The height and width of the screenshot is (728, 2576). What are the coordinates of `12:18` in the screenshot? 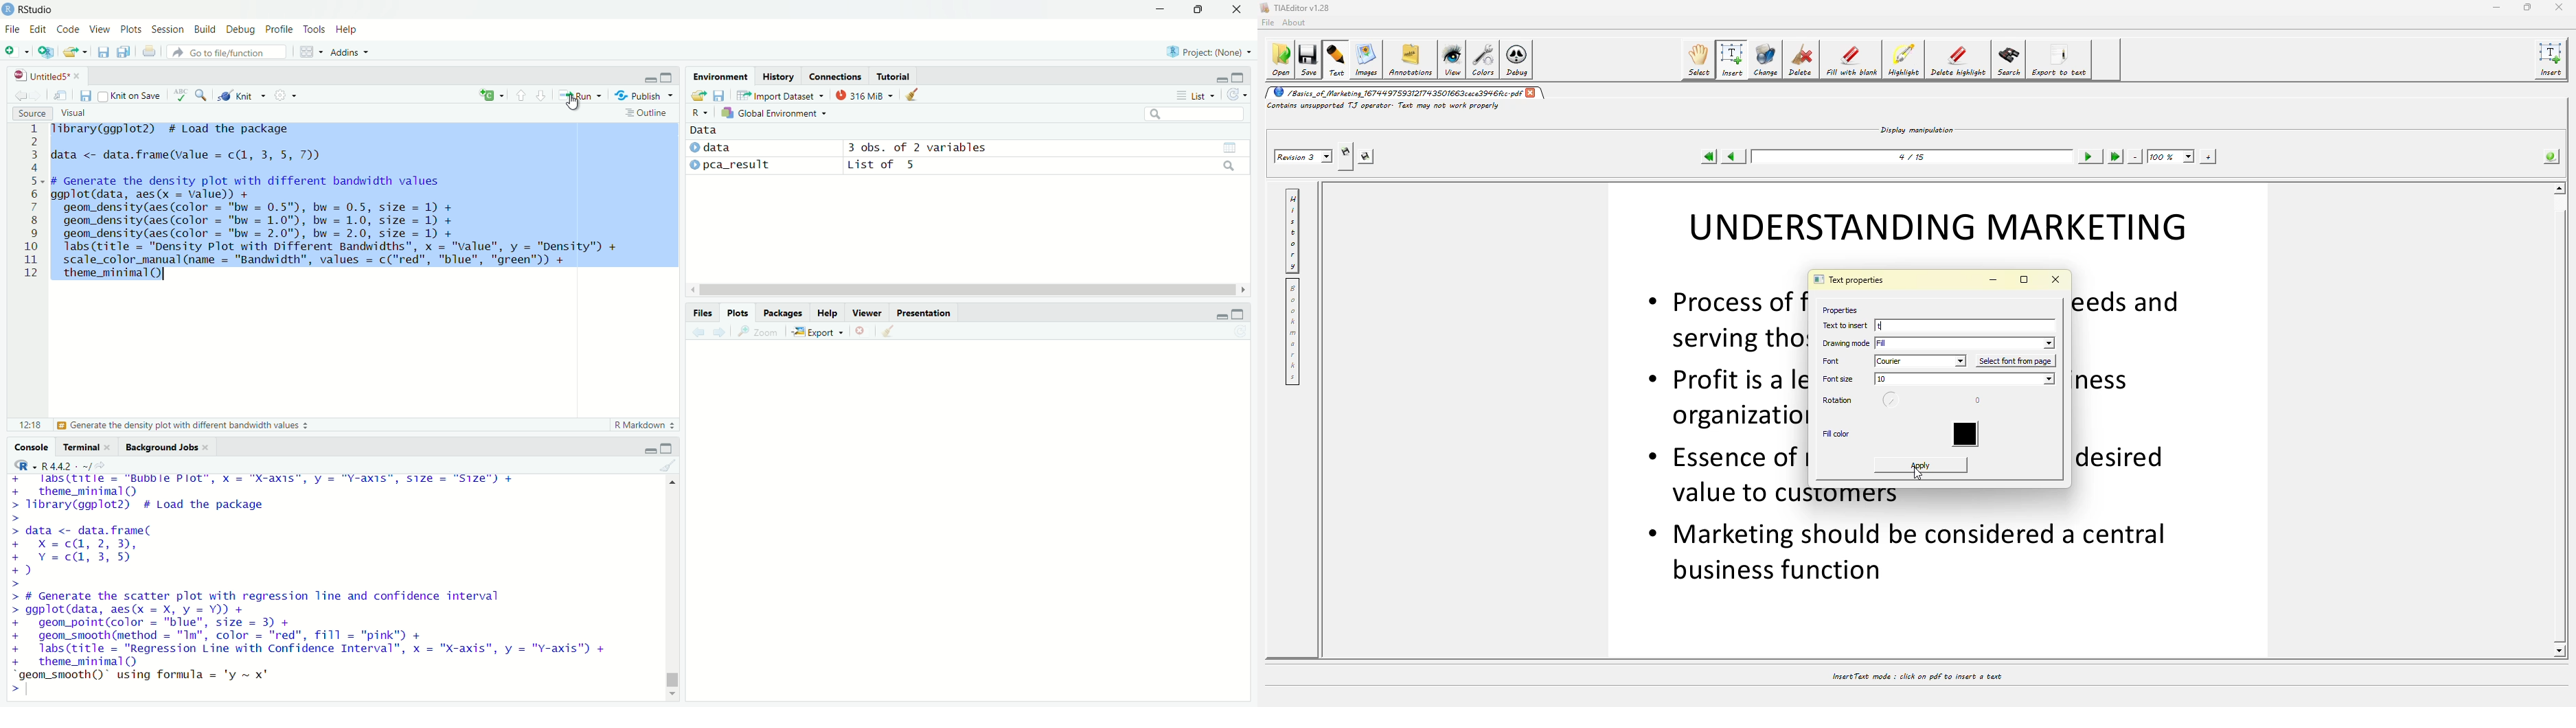 It's located at (30, 424).